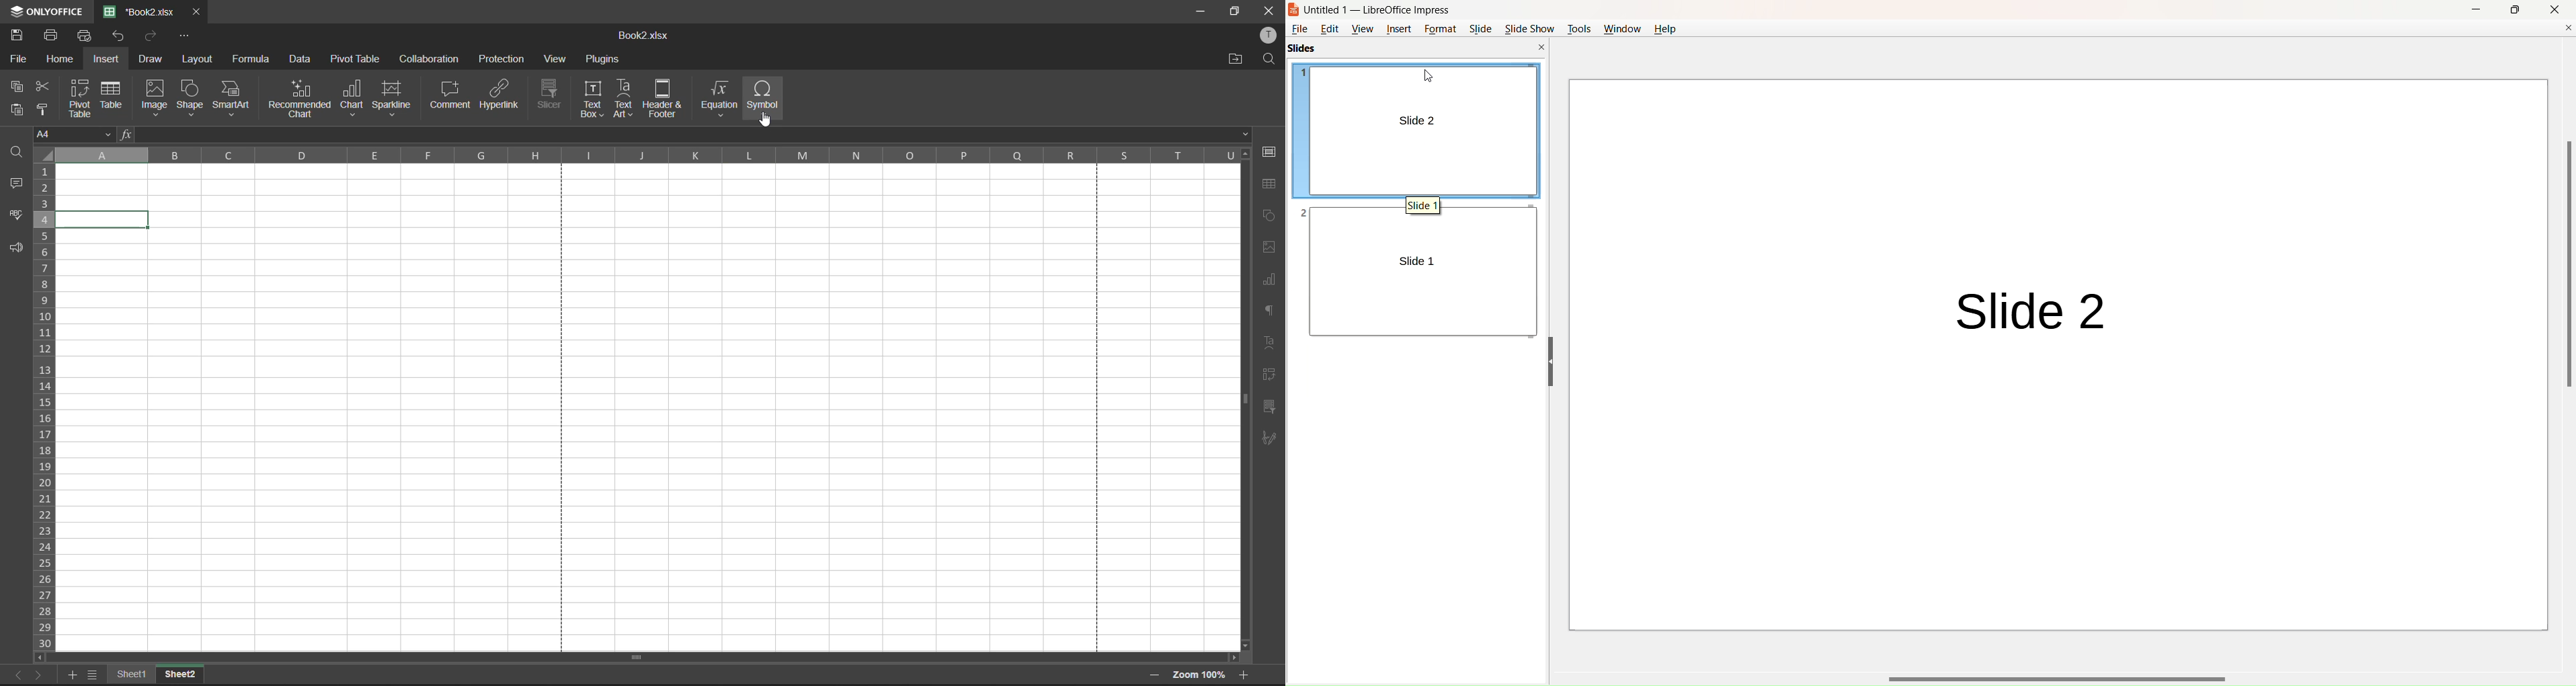 The height and width of the screenshot is (700, 2576). Describe the element at coordinates (1304, 214) in the screenshot. I see `slide number` at that location.